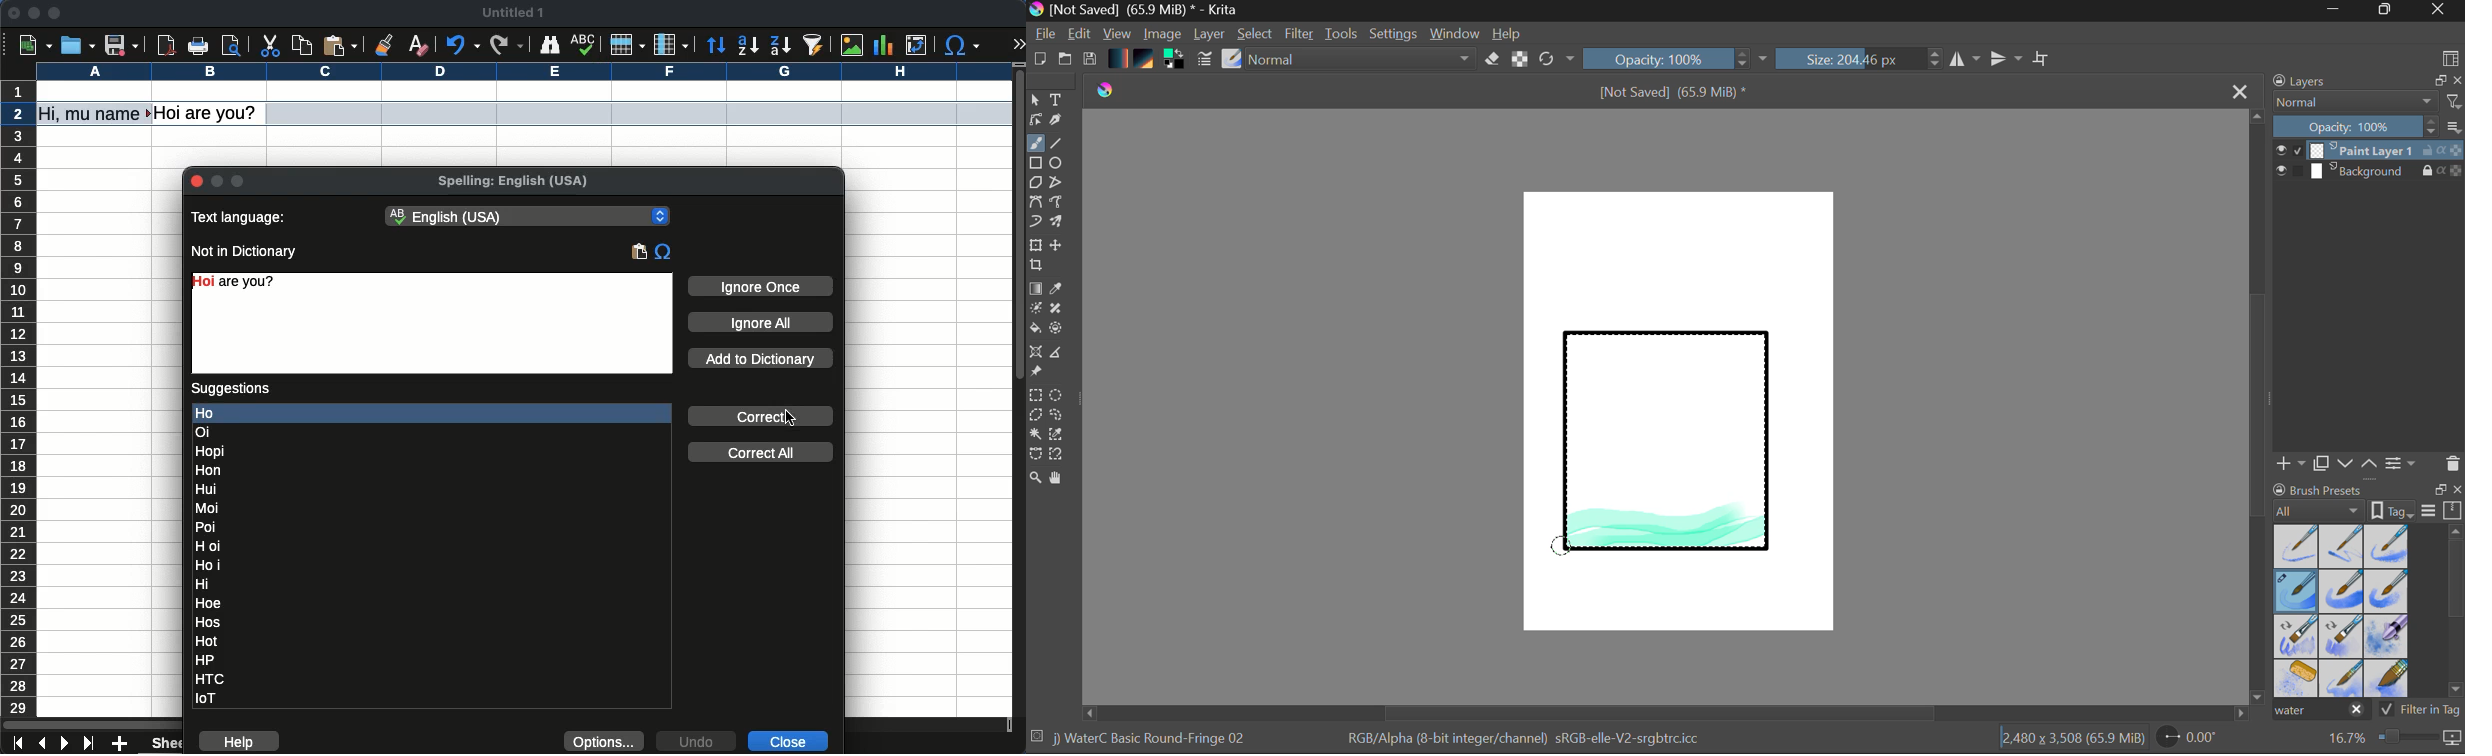 The image size is (2492, 756). I want to click on Poi, so click(207, 527).